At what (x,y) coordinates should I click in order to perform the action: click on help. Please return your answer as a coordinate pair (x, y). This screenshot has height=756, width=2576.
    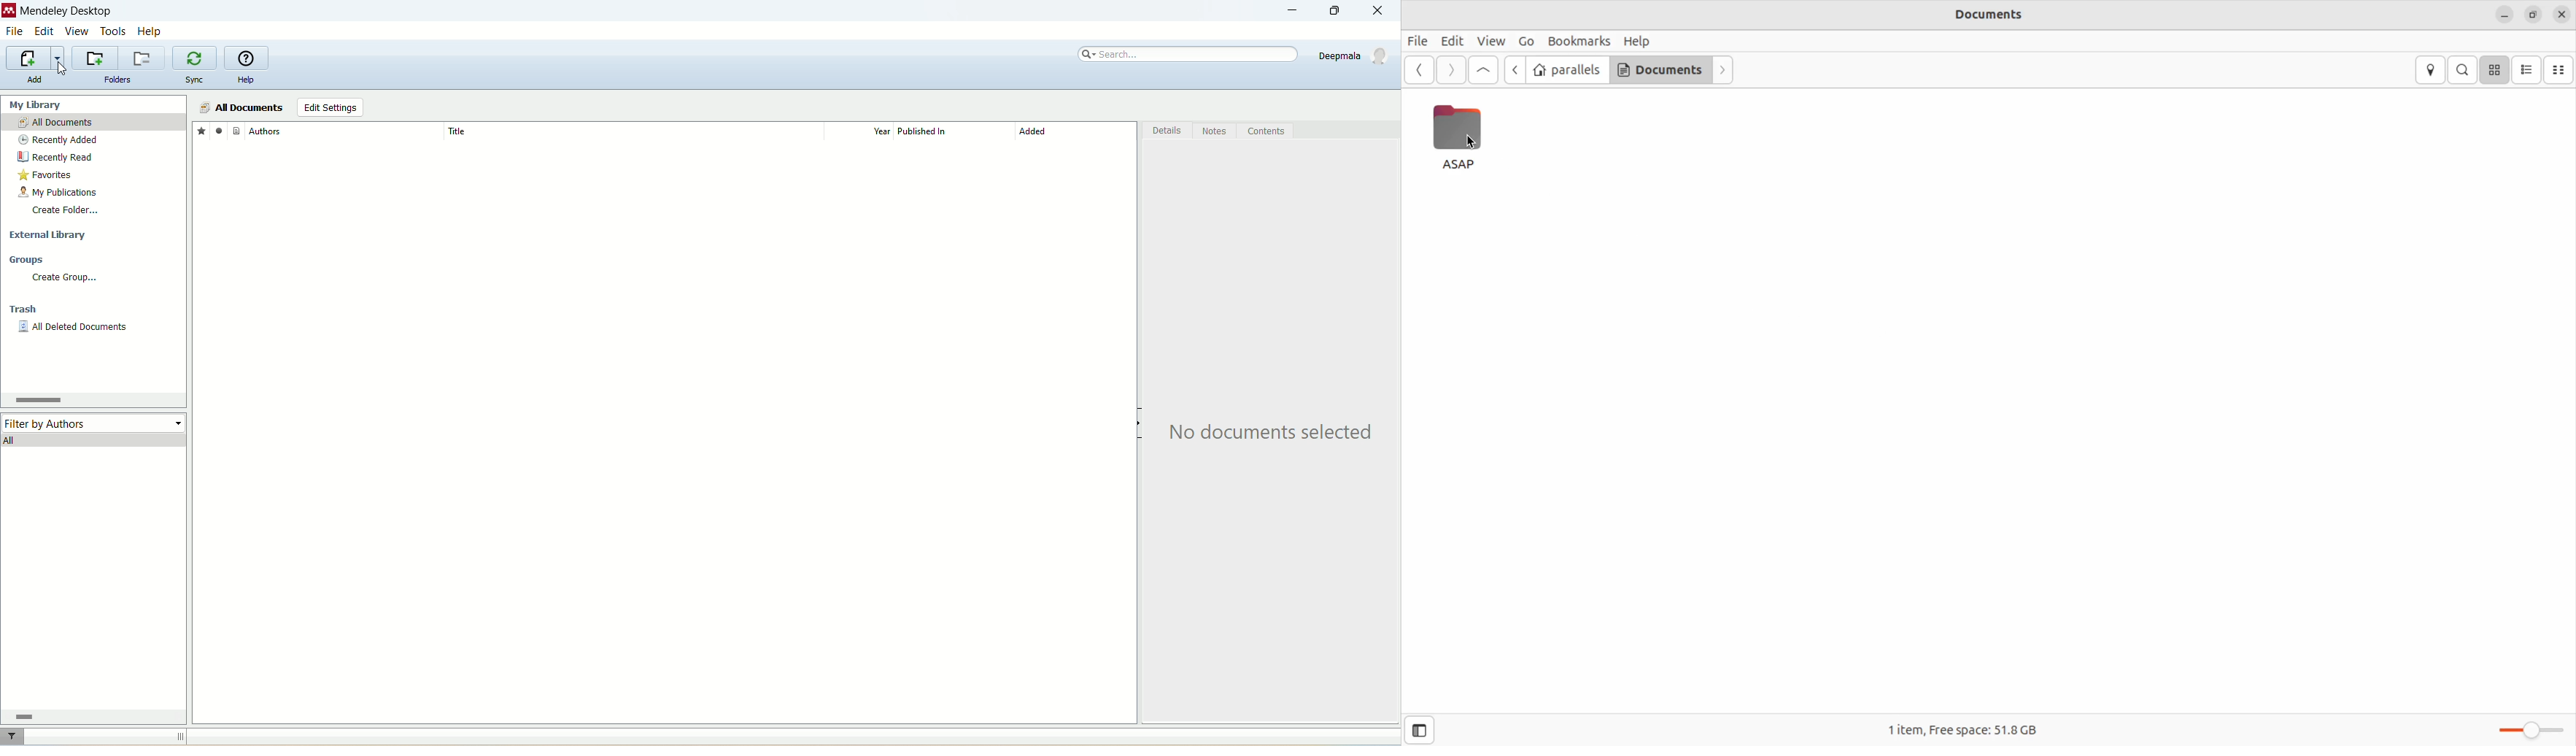
    Looking at the image, I should click on (246, 81).